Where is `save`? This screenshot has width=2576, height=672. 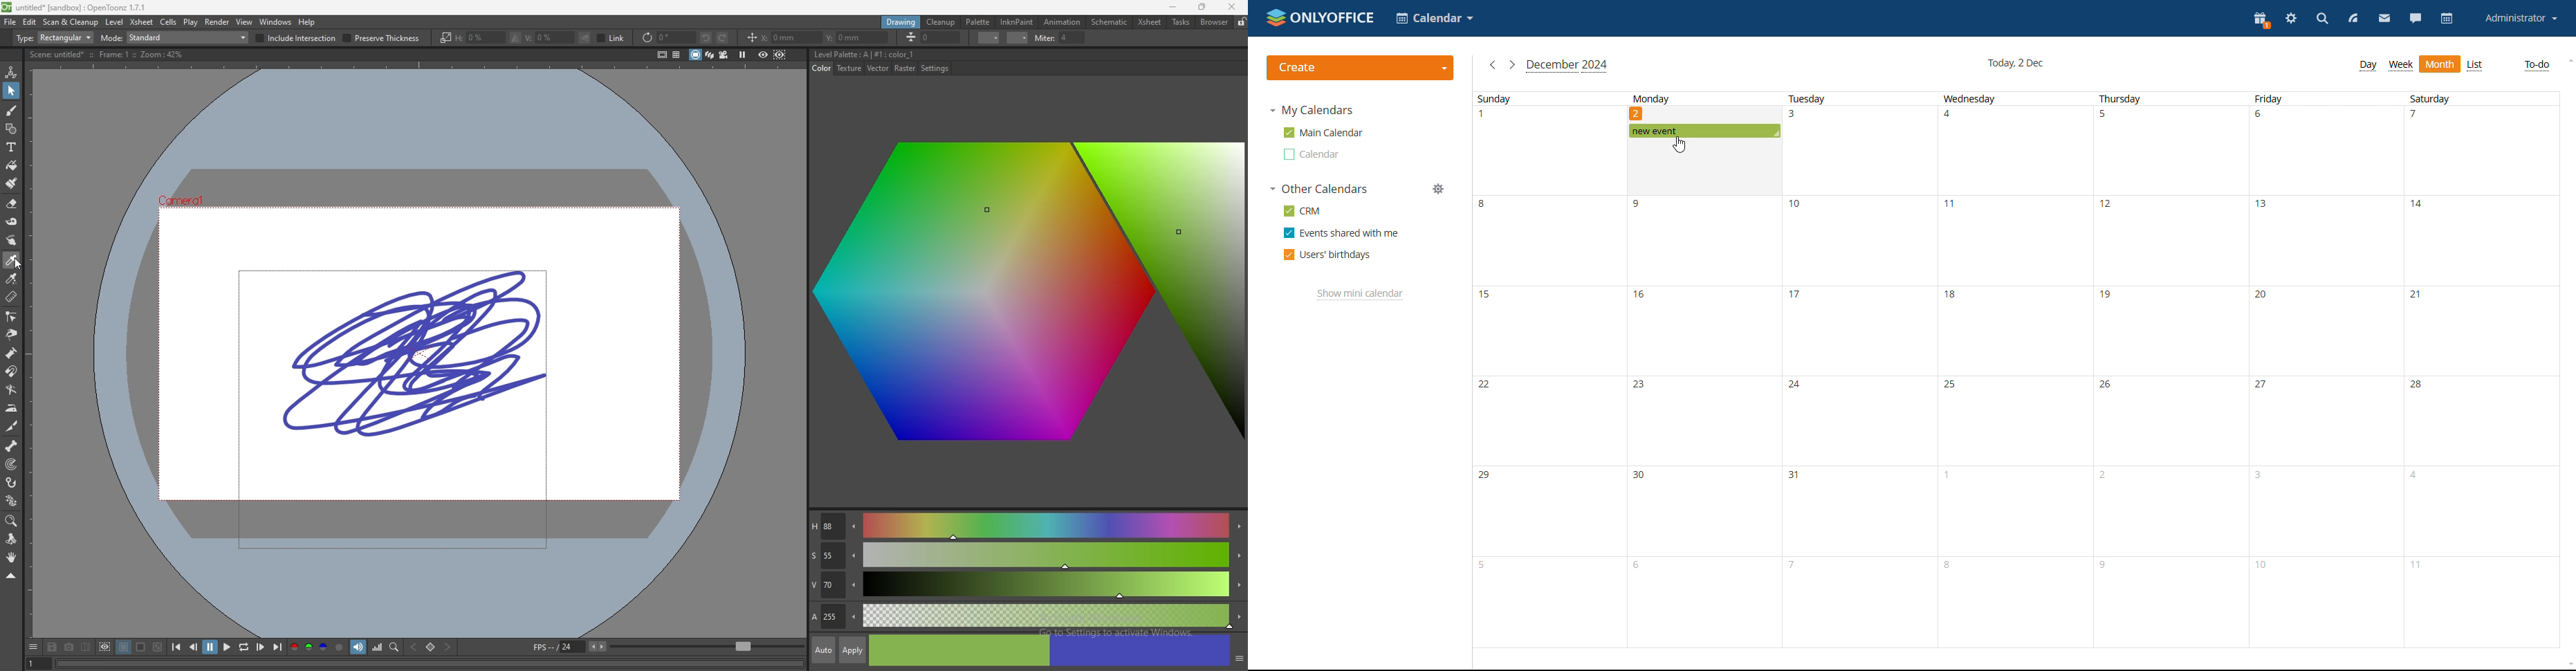
save is located at coordinates (52, 647).